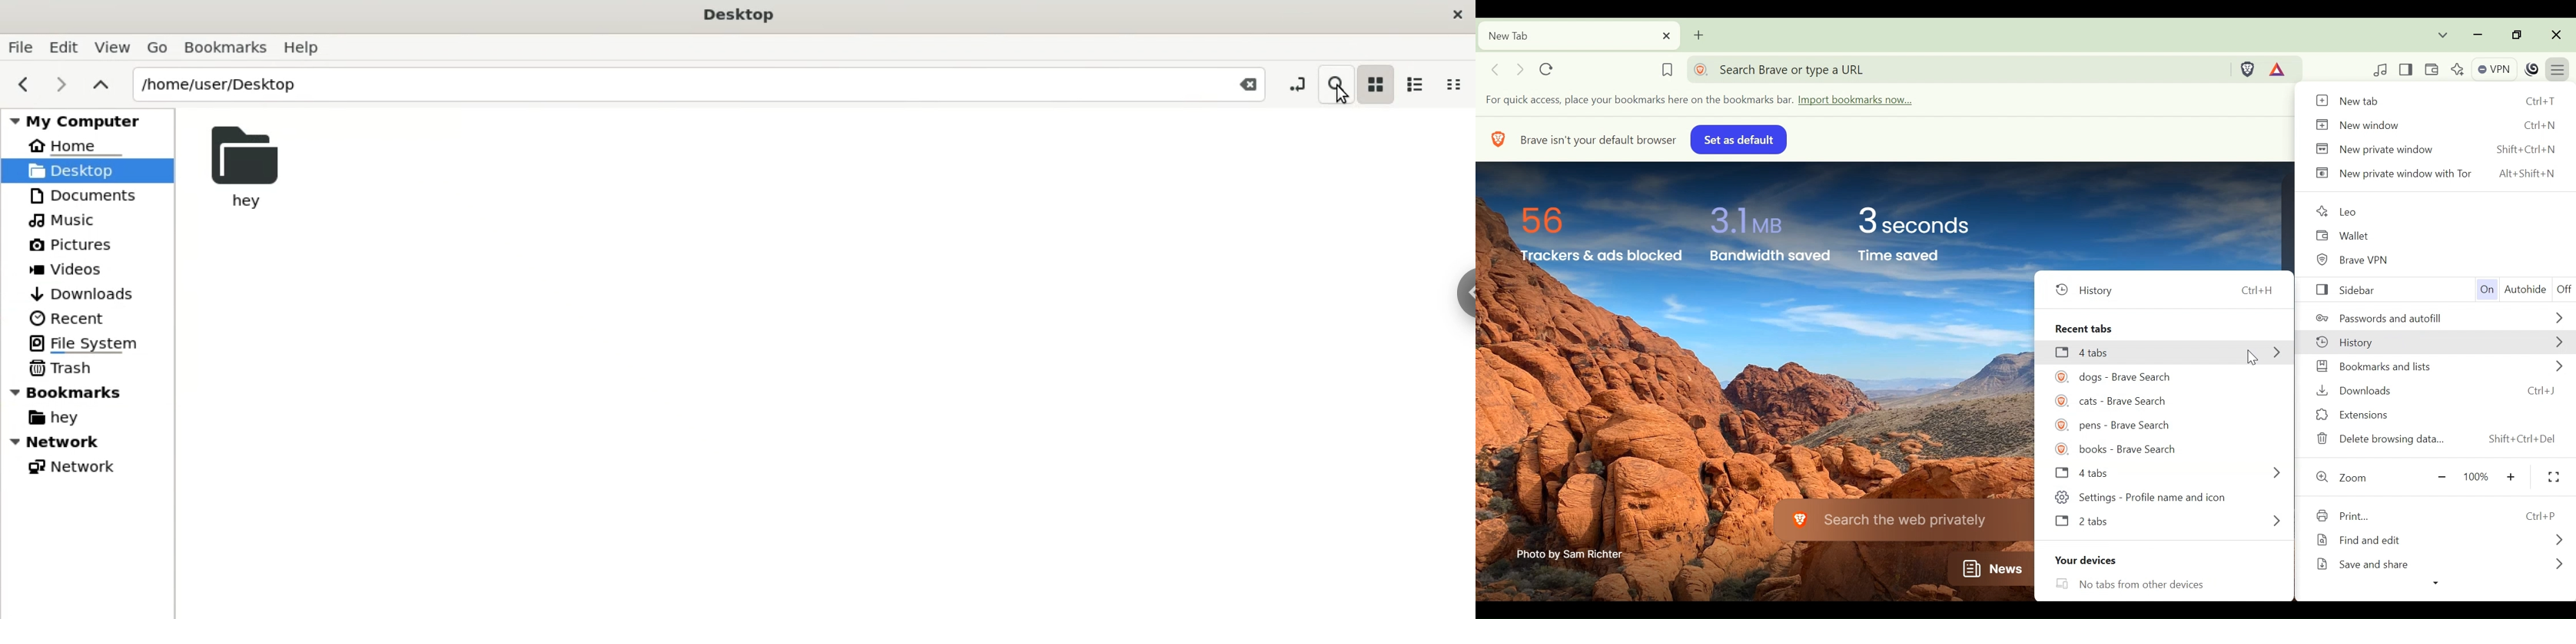 This screenshot has width=2576, height=644. Describe the element at coordinates (2273, 353) in the screenshot. I see `MORE` at that location.